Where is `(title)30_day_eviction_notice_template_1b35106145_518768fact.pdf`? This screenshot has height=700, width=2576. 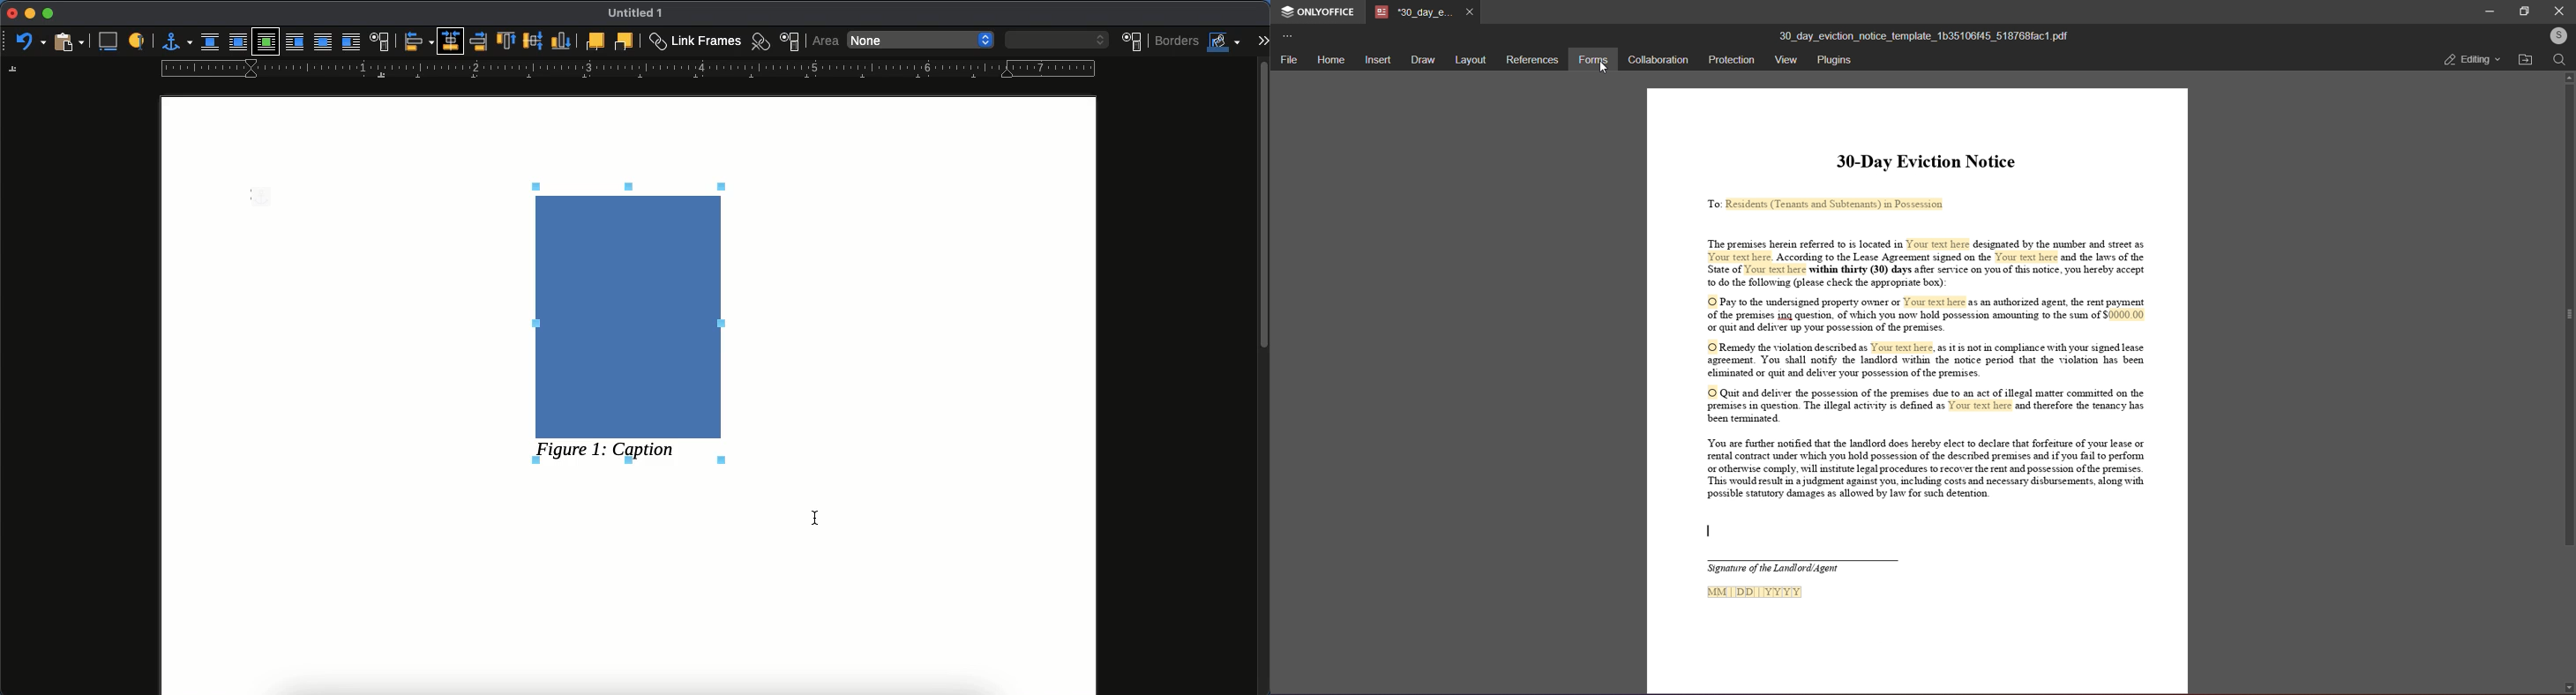
(title)30_day_eviction_notice_template_1b35106145_518768fact.pdf is located at coordinates (1925, 34).